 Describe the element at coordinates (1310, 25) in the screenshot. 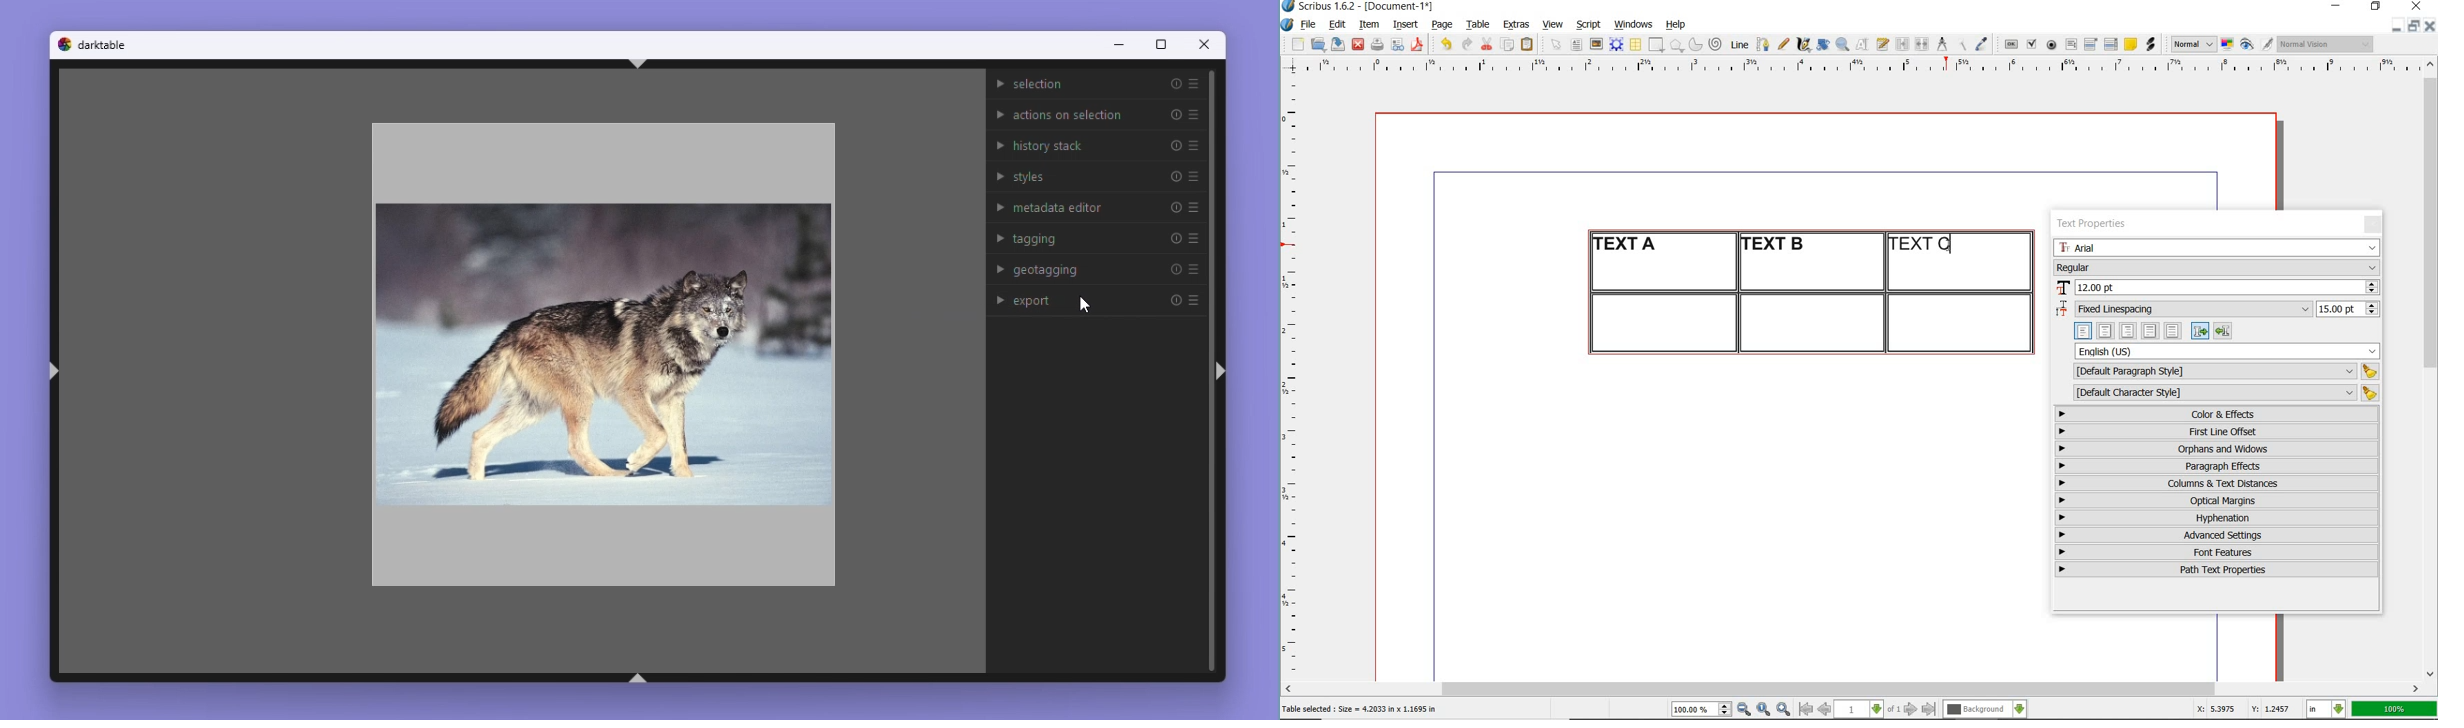

I see `file` at that location.